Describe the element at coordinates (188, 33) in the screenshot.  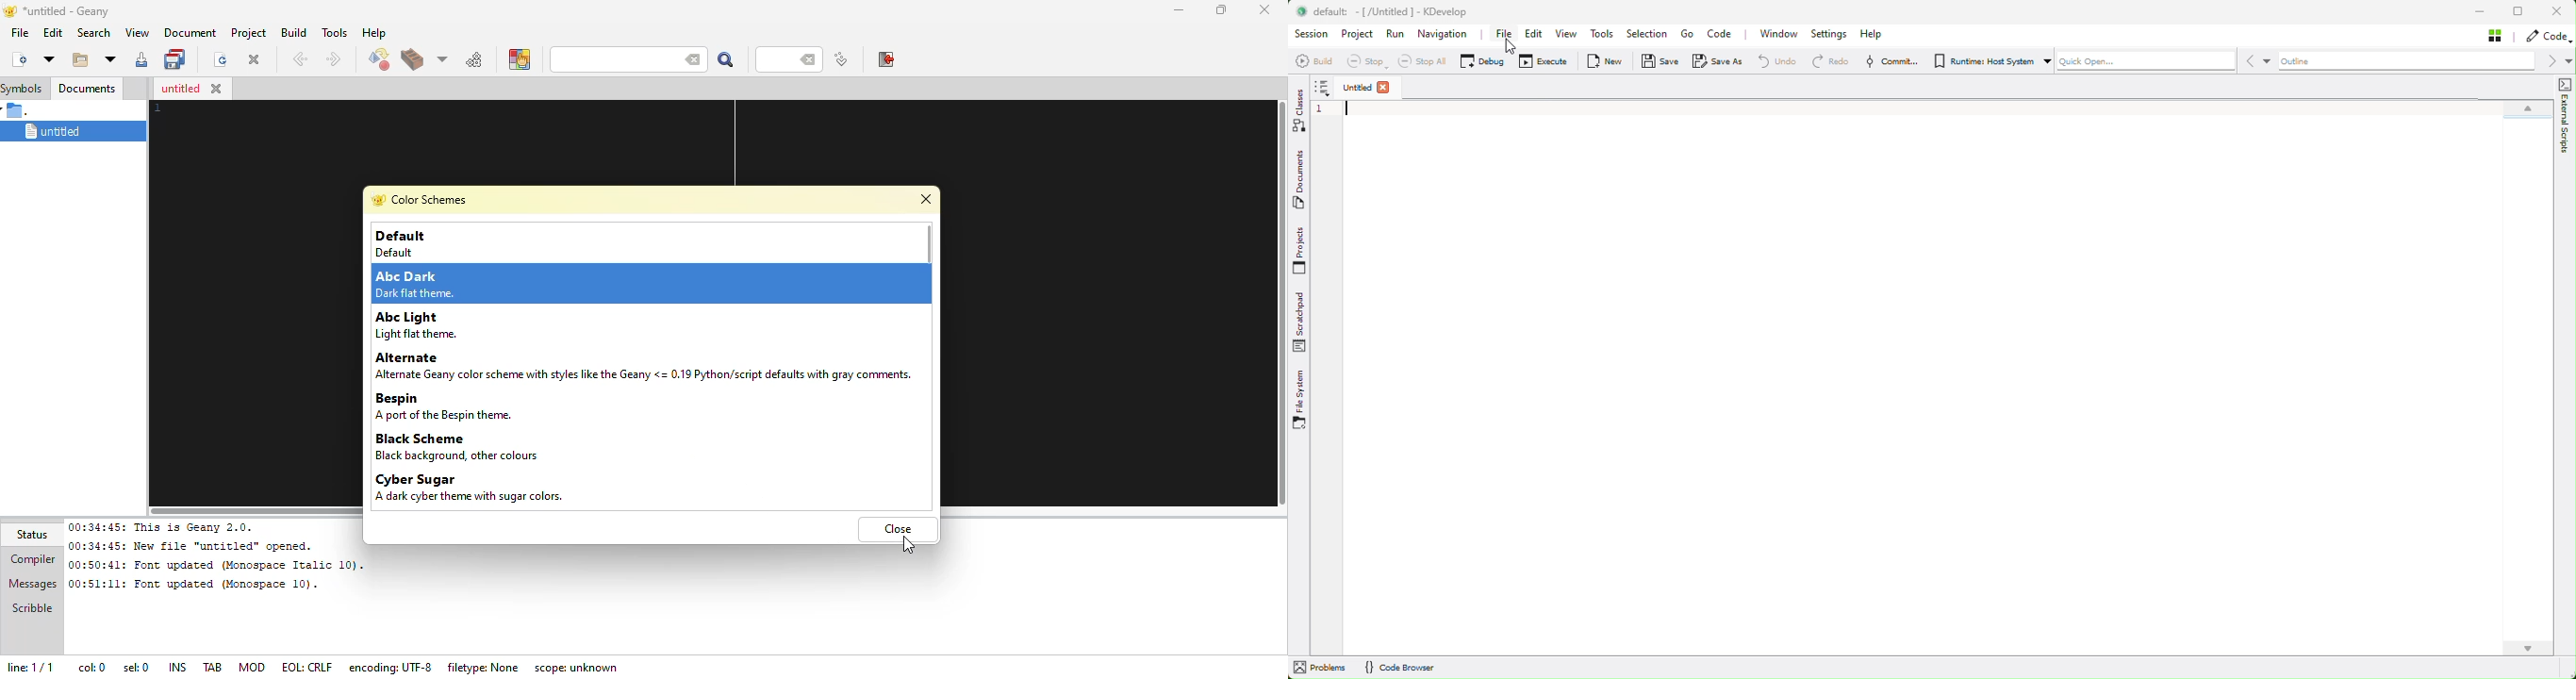
I see `document` at that location.